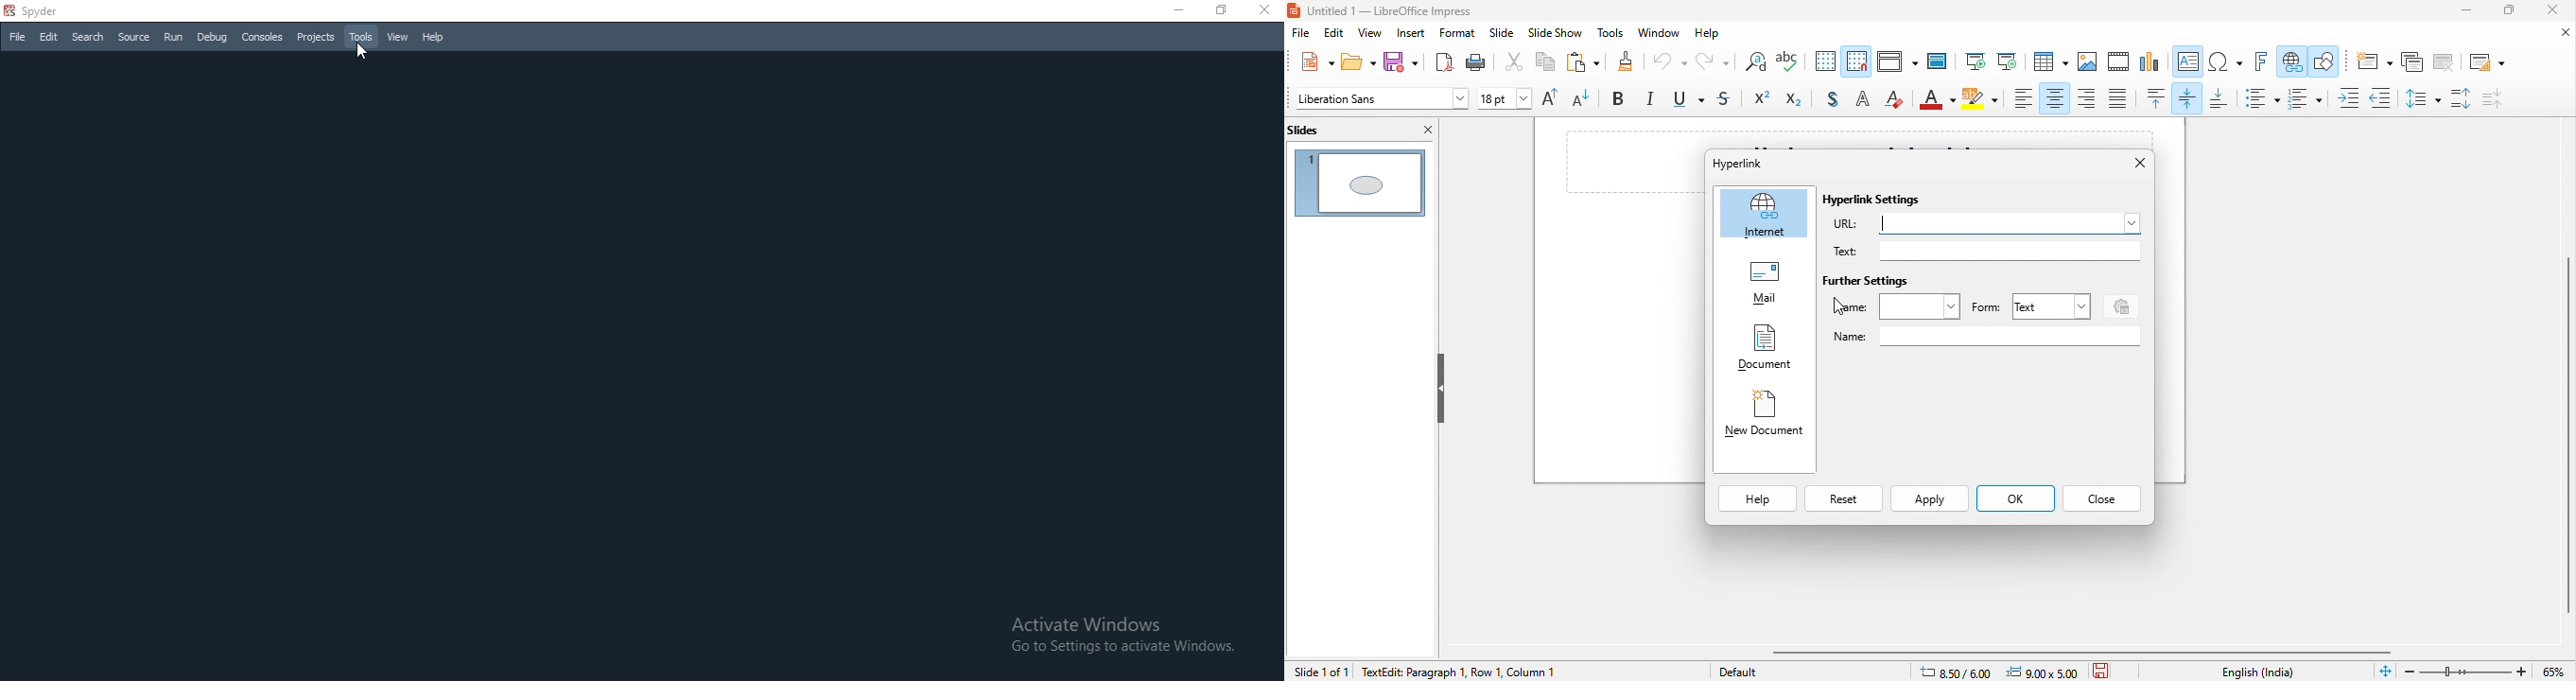 Image resolution: width=2576 pixels, height=700 pixels. What do you see at coordinates (1412, 33) in the screenshot?
I see `insert ` at bounding box center [1412, 33].